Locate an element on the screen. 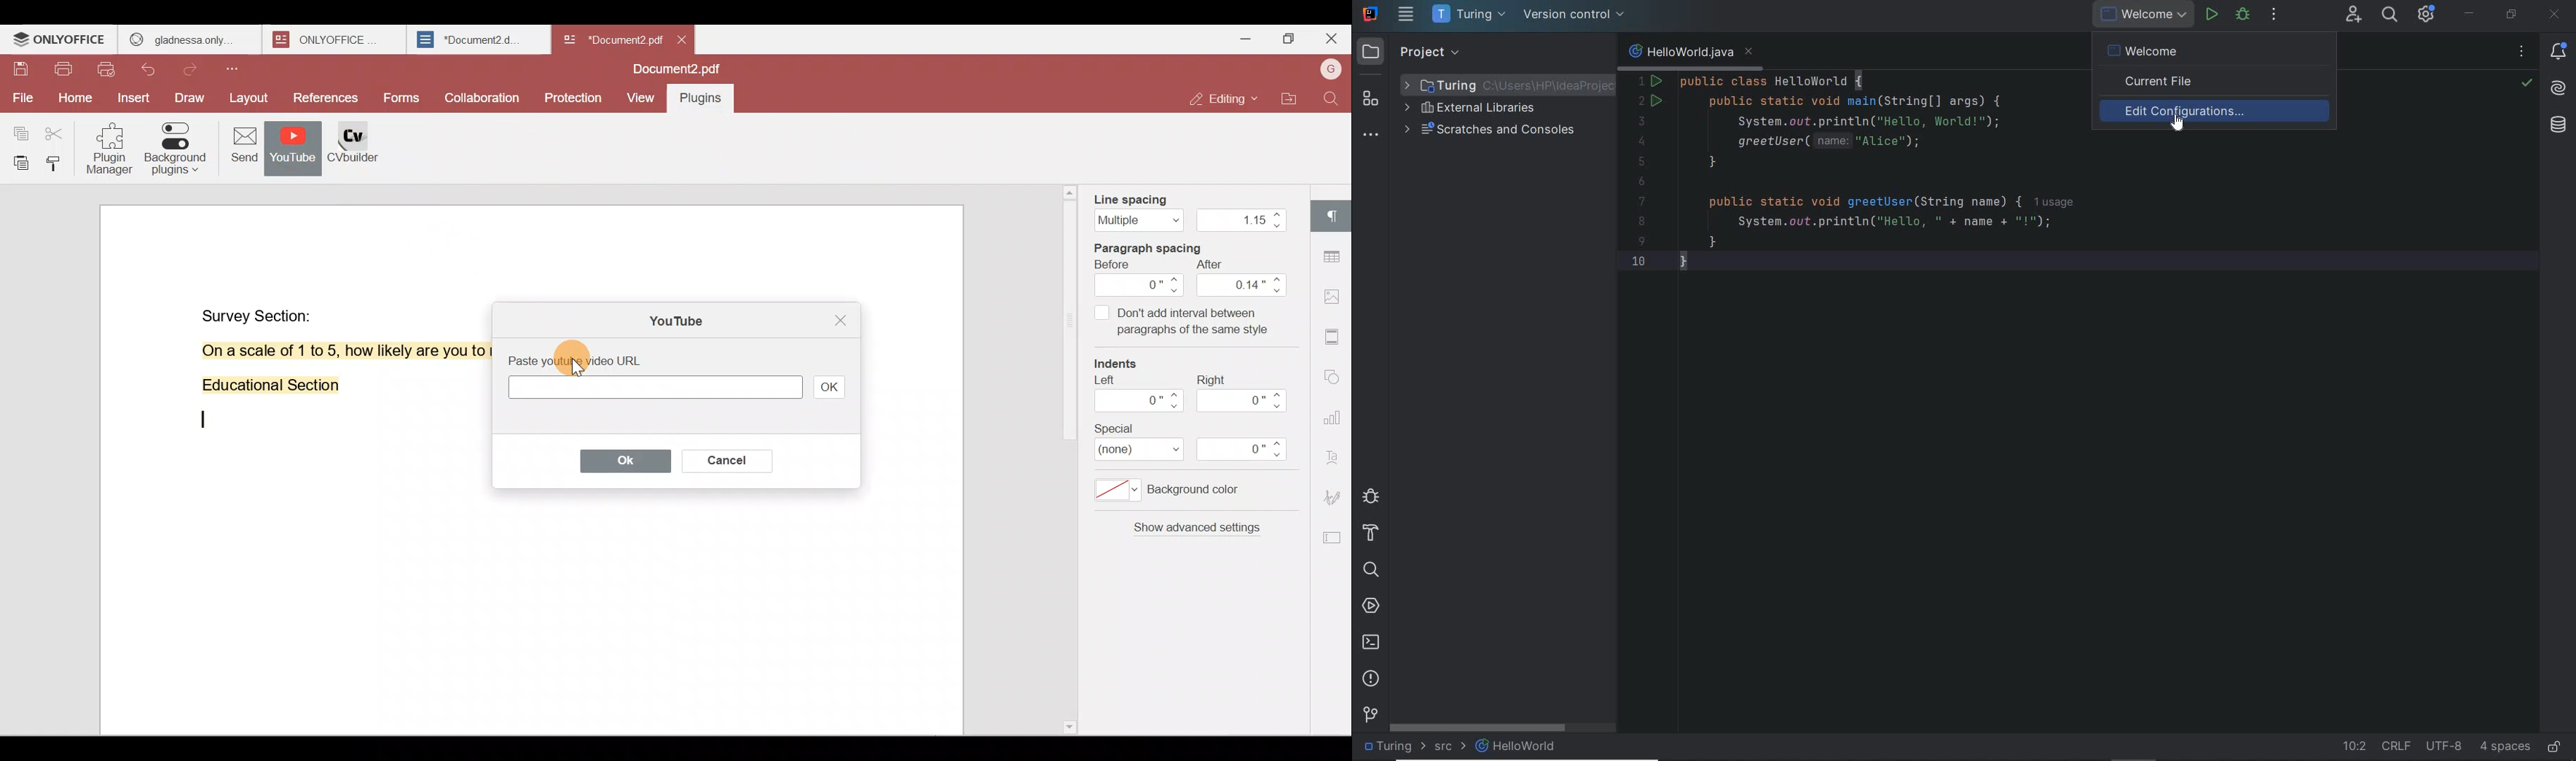 This screenshot has height=784, width=2576. scrollbar is located at coordinates (1478, 727).